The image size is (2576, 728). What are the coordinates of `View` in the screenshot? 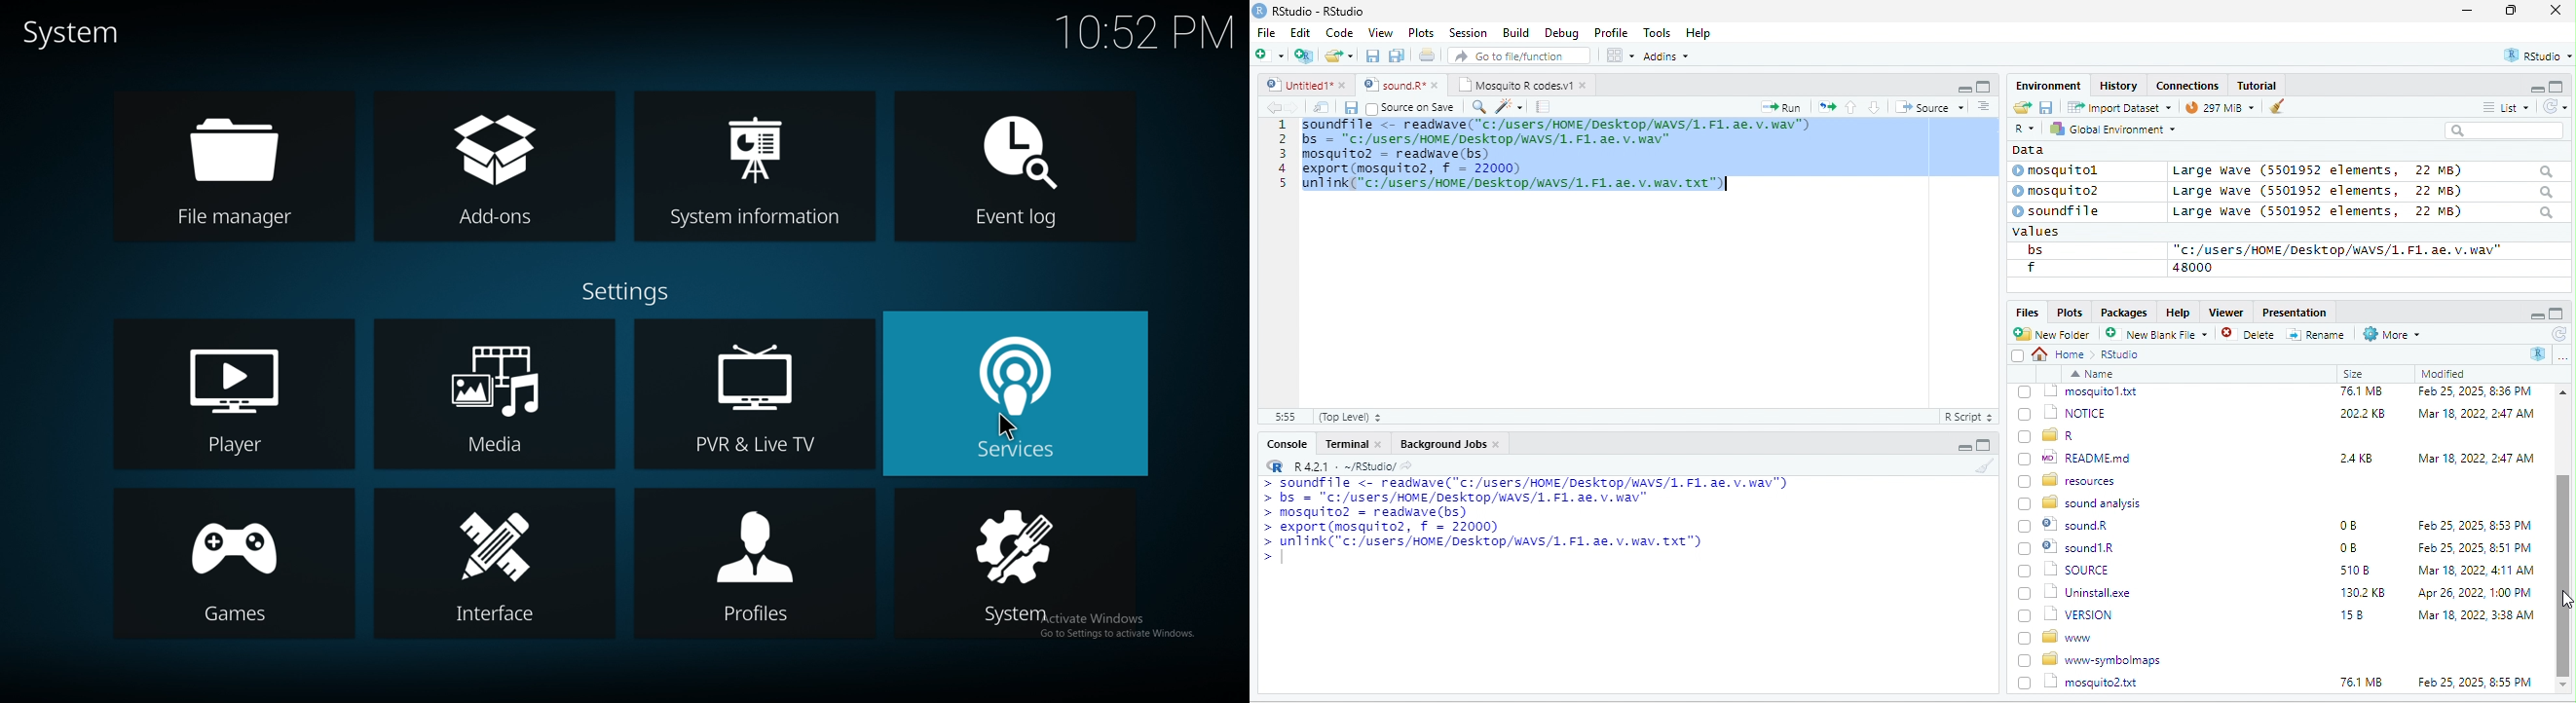 It's located at (1379, 34).